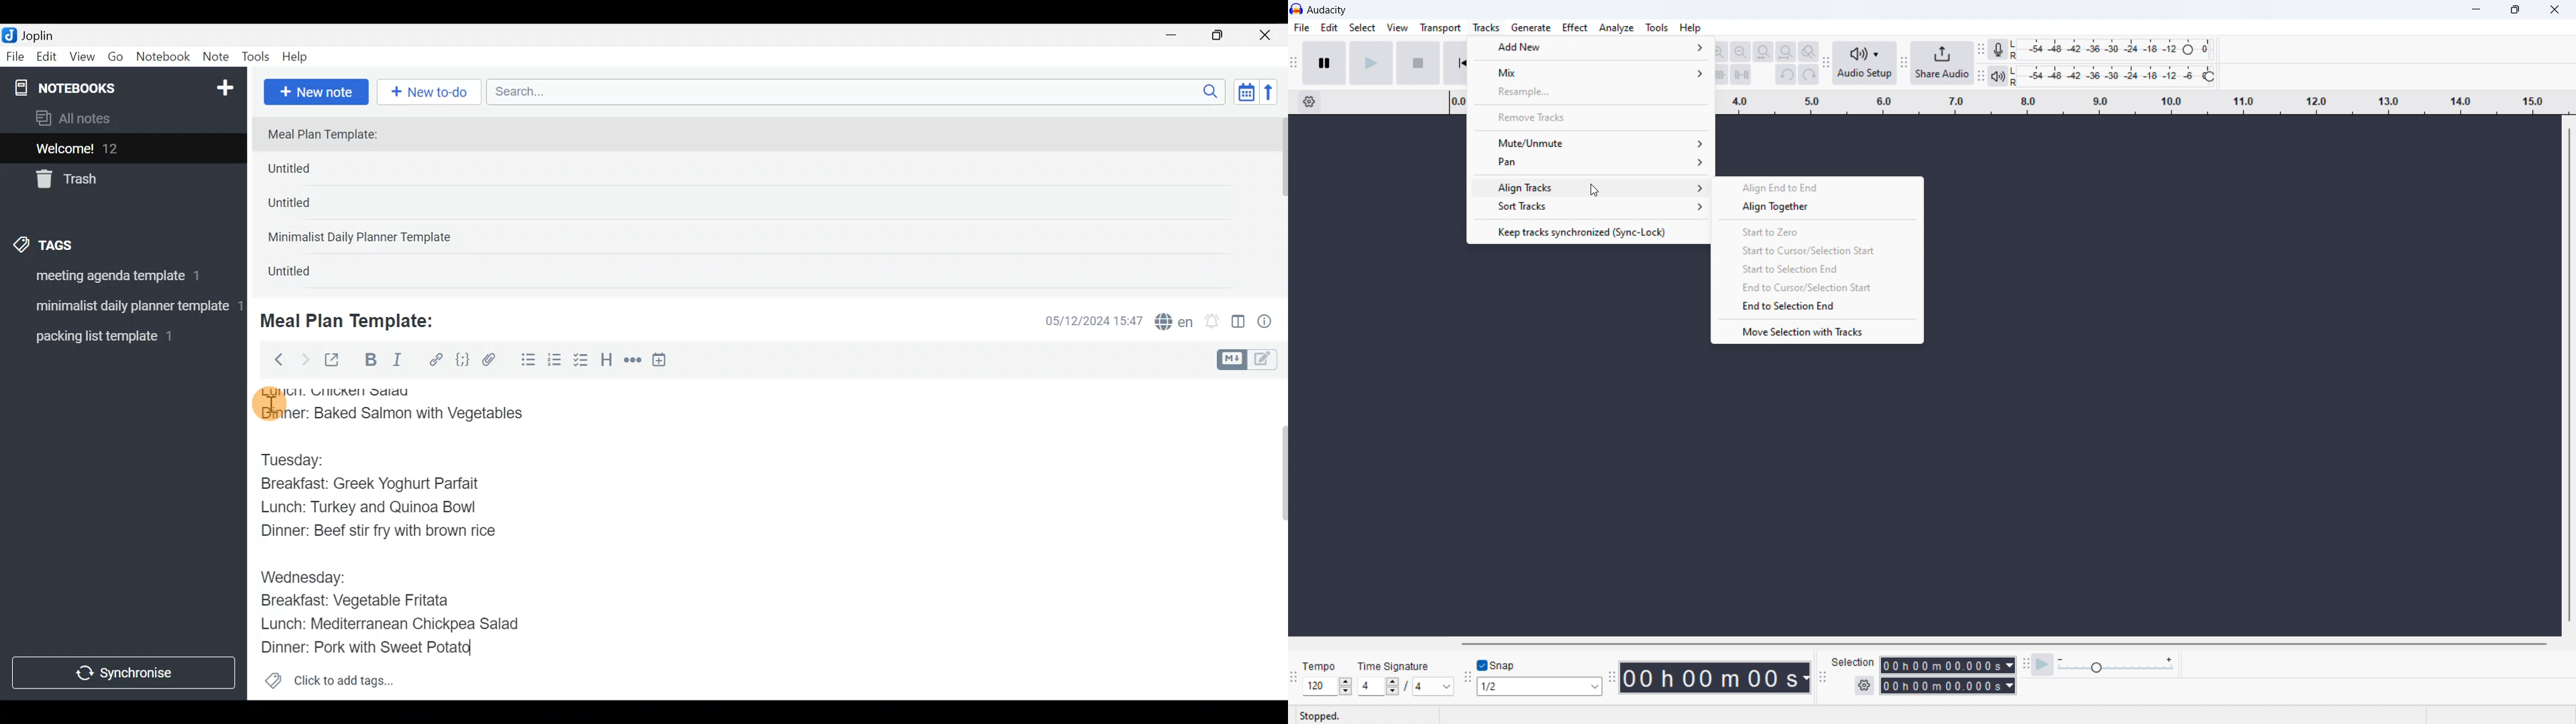 The image size is (2576, 728). I want to click on cursor, so click(268, 404).